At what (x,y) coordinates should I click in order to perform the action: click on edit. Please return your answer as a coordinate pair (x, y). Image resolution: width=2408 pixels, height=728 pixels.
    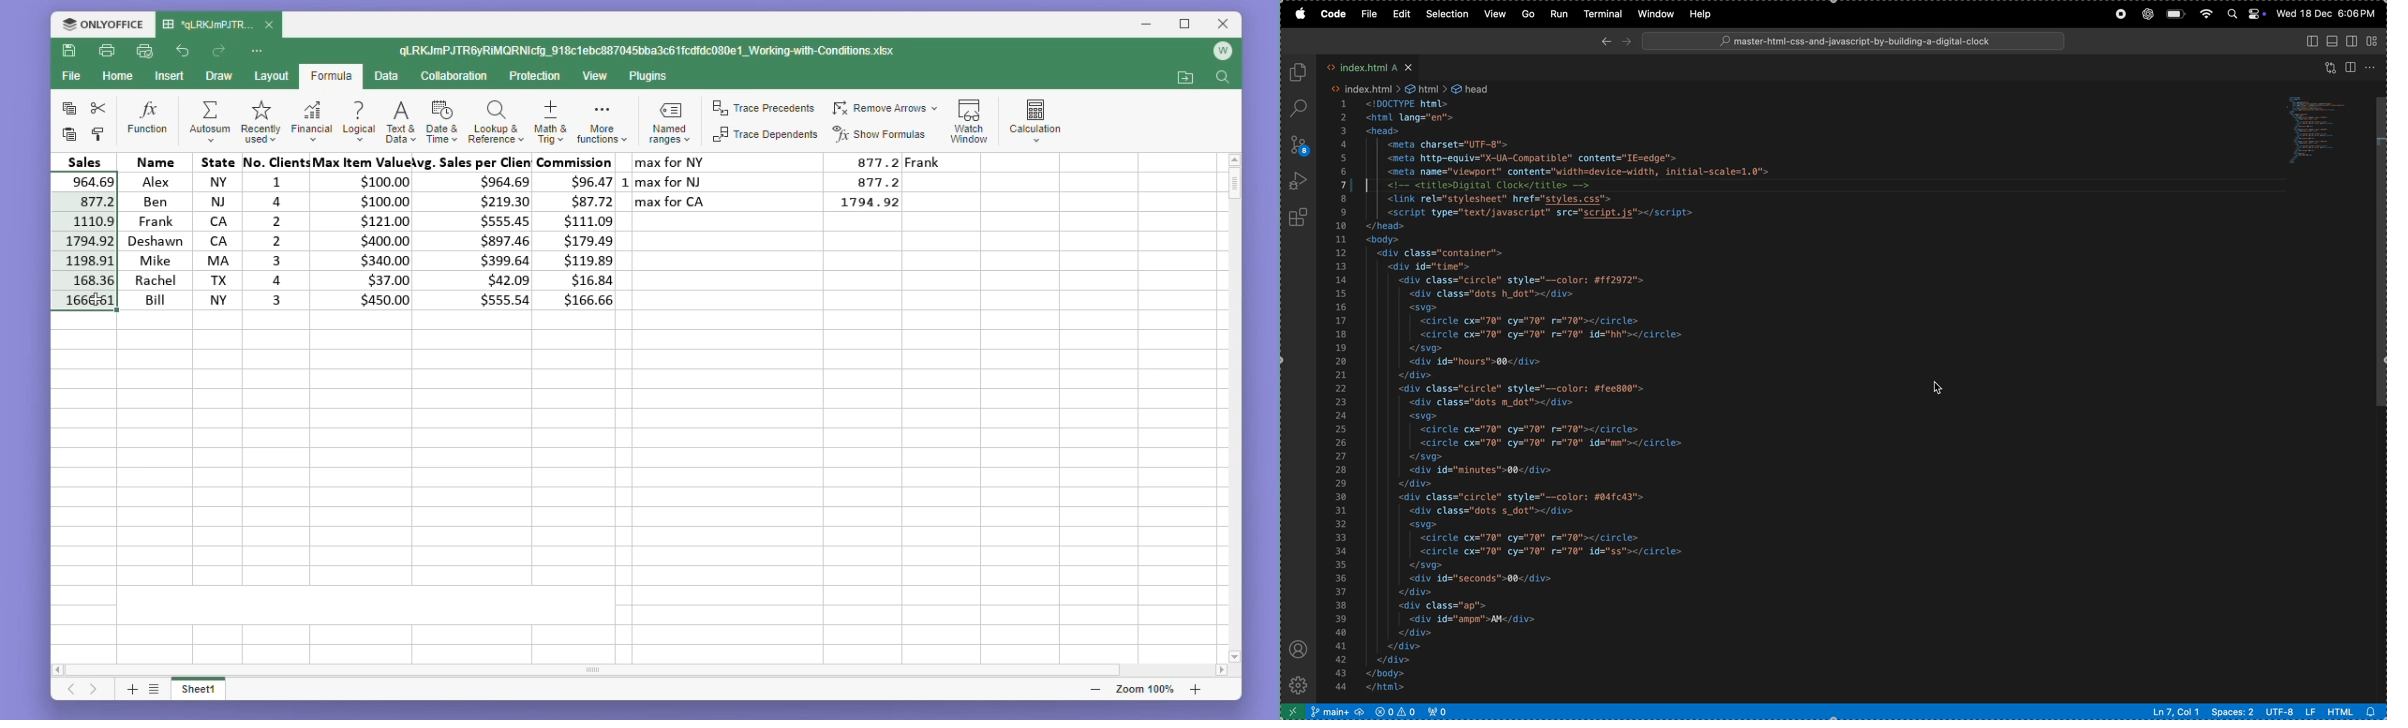
    Looking at the image, I should click on (1403, 14).